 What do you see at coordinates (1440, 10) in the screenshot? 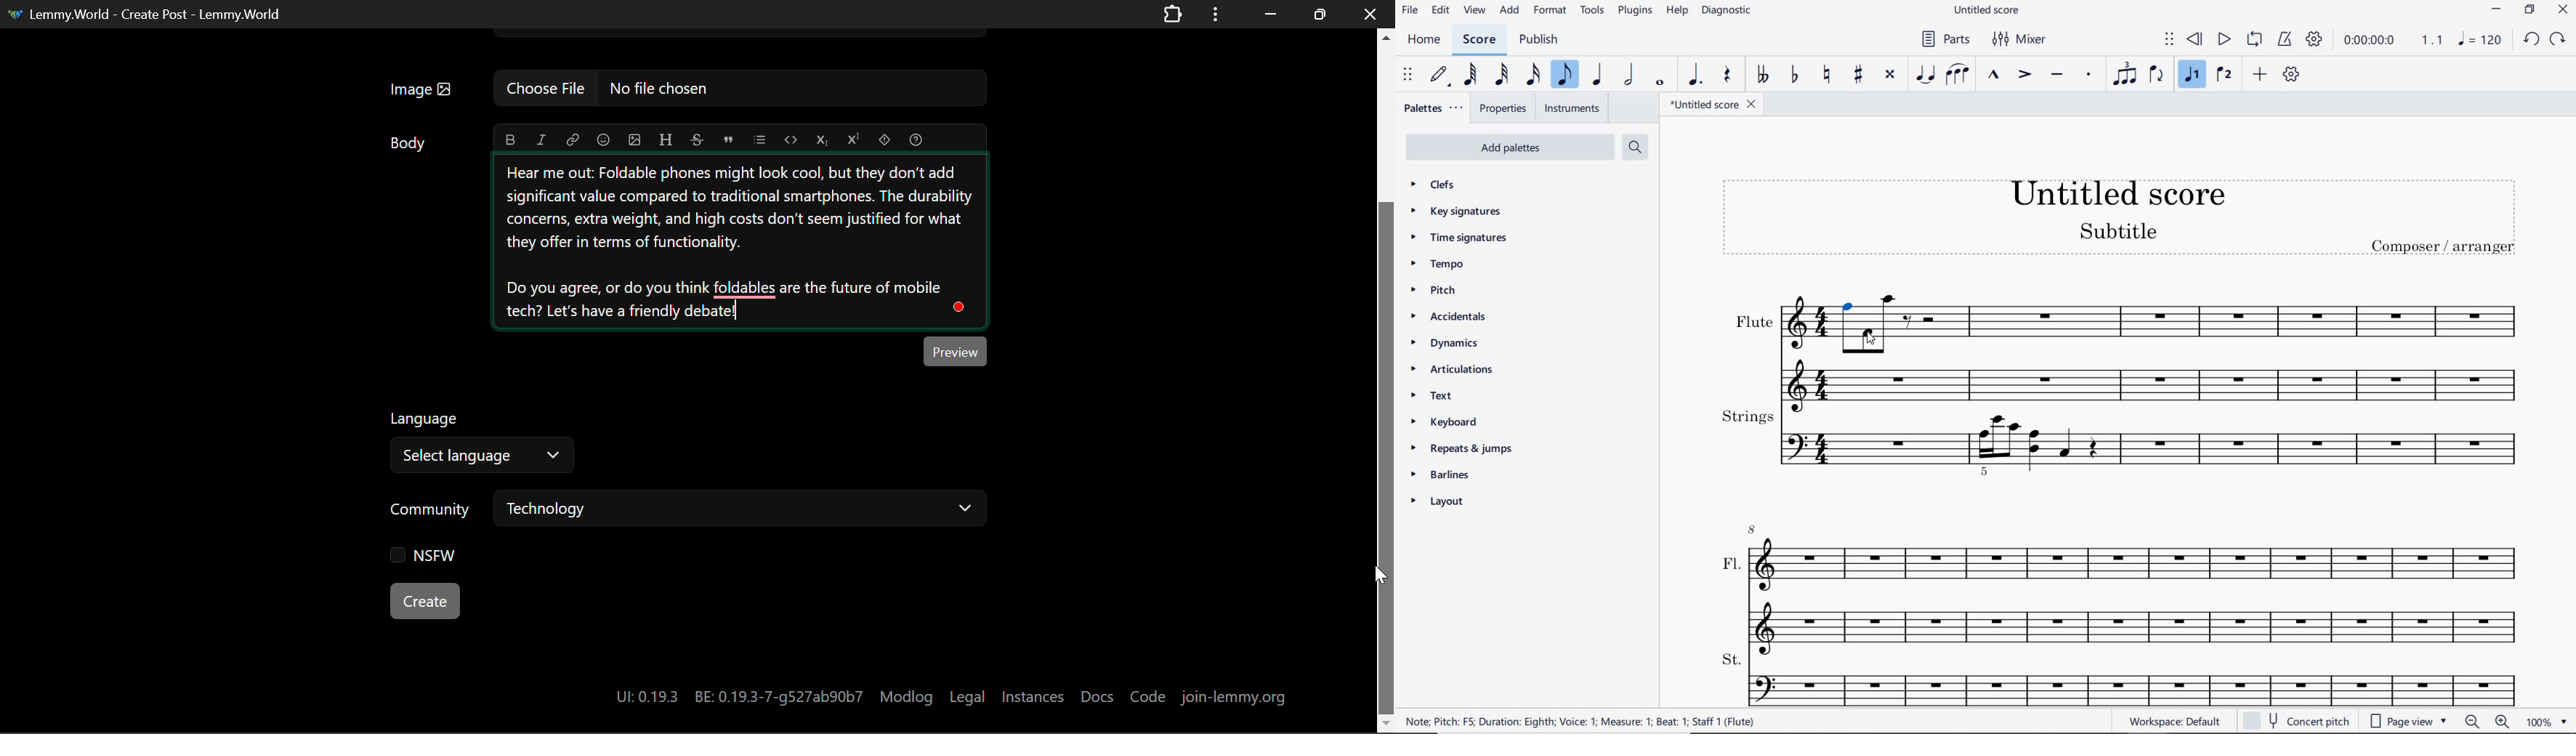
I see `edit` at bounding box center [1440, 10].